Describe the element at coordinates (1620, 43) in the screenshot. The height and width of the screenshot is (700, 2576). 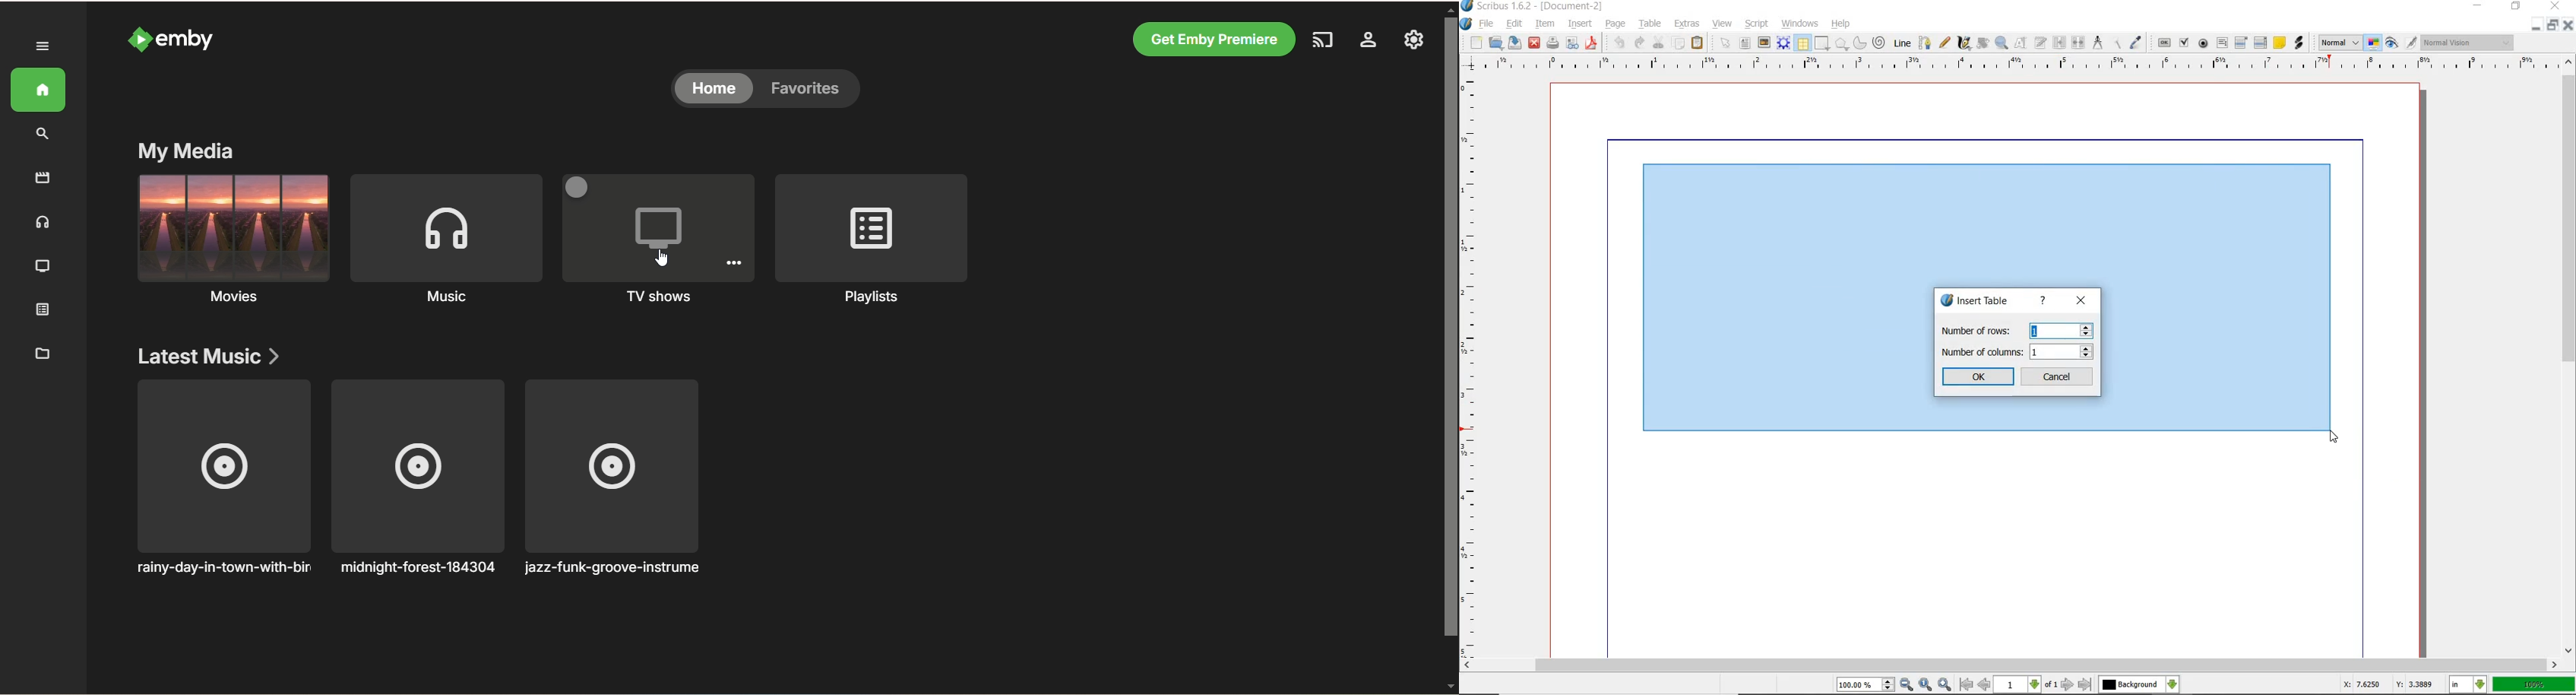
I see `undo` at that location.